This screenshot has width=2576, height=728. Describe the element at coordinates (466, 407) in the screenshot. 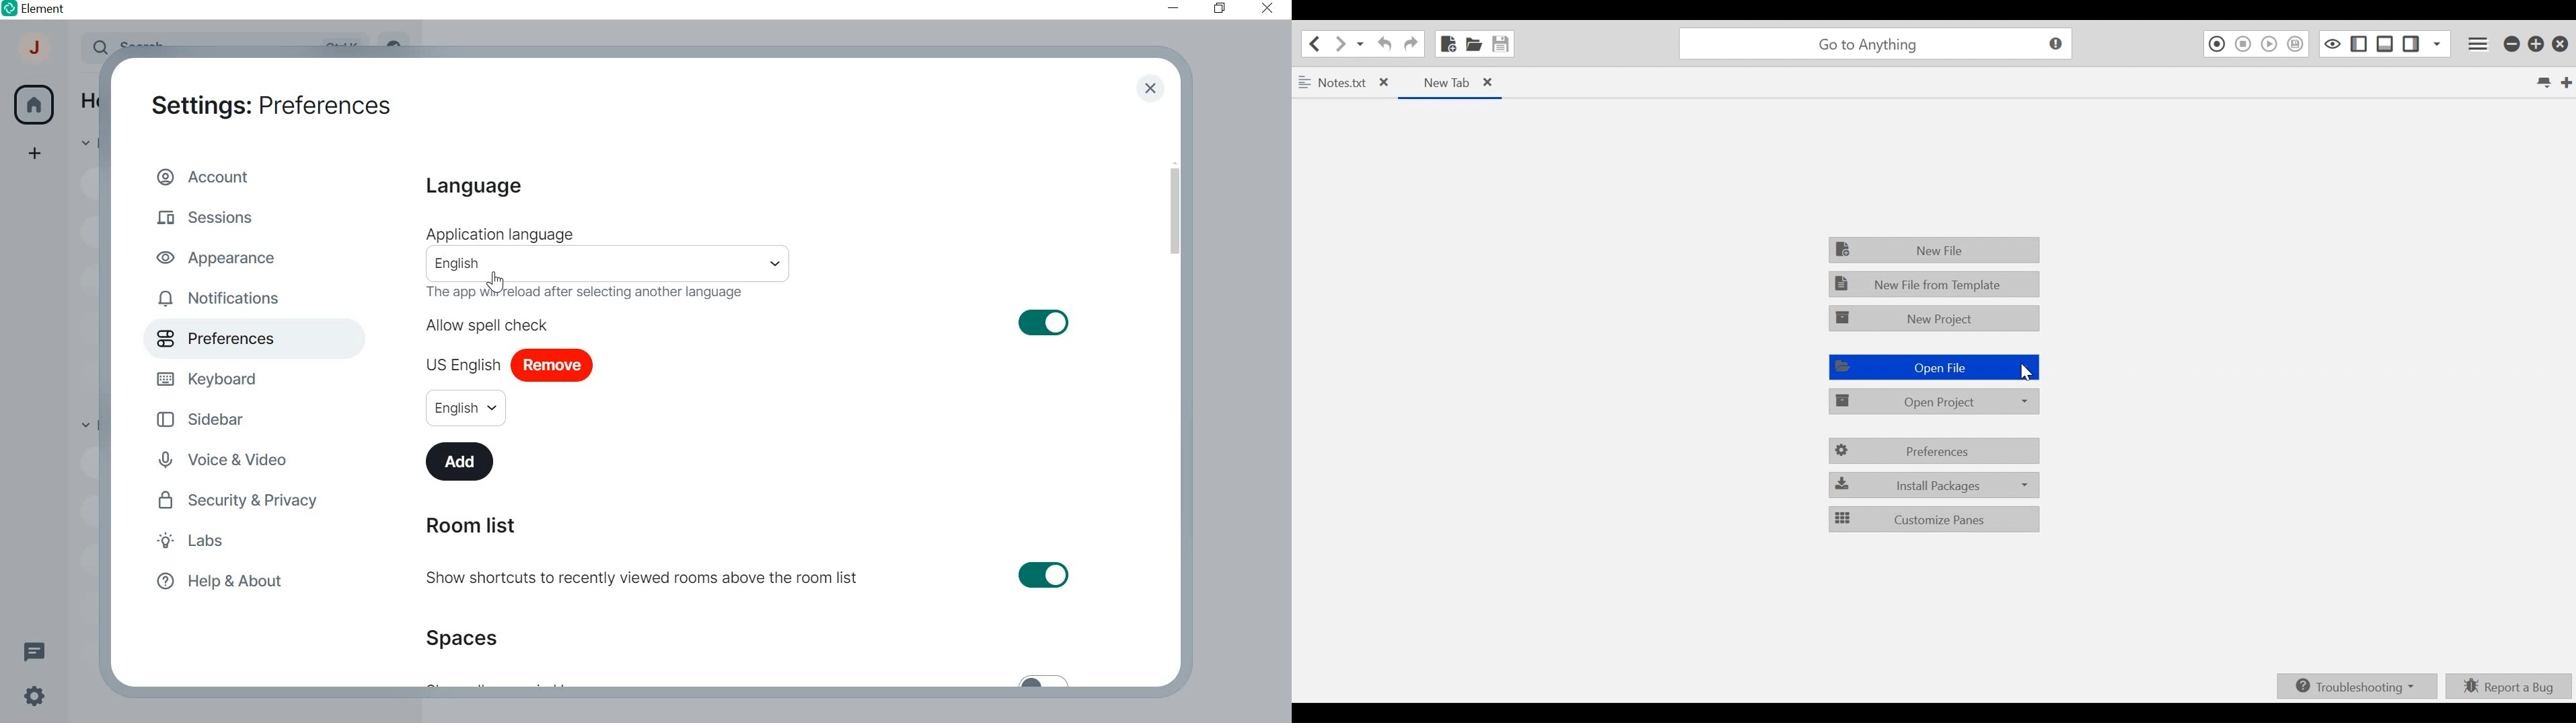

I see `Set language for spellcheck` at that location.